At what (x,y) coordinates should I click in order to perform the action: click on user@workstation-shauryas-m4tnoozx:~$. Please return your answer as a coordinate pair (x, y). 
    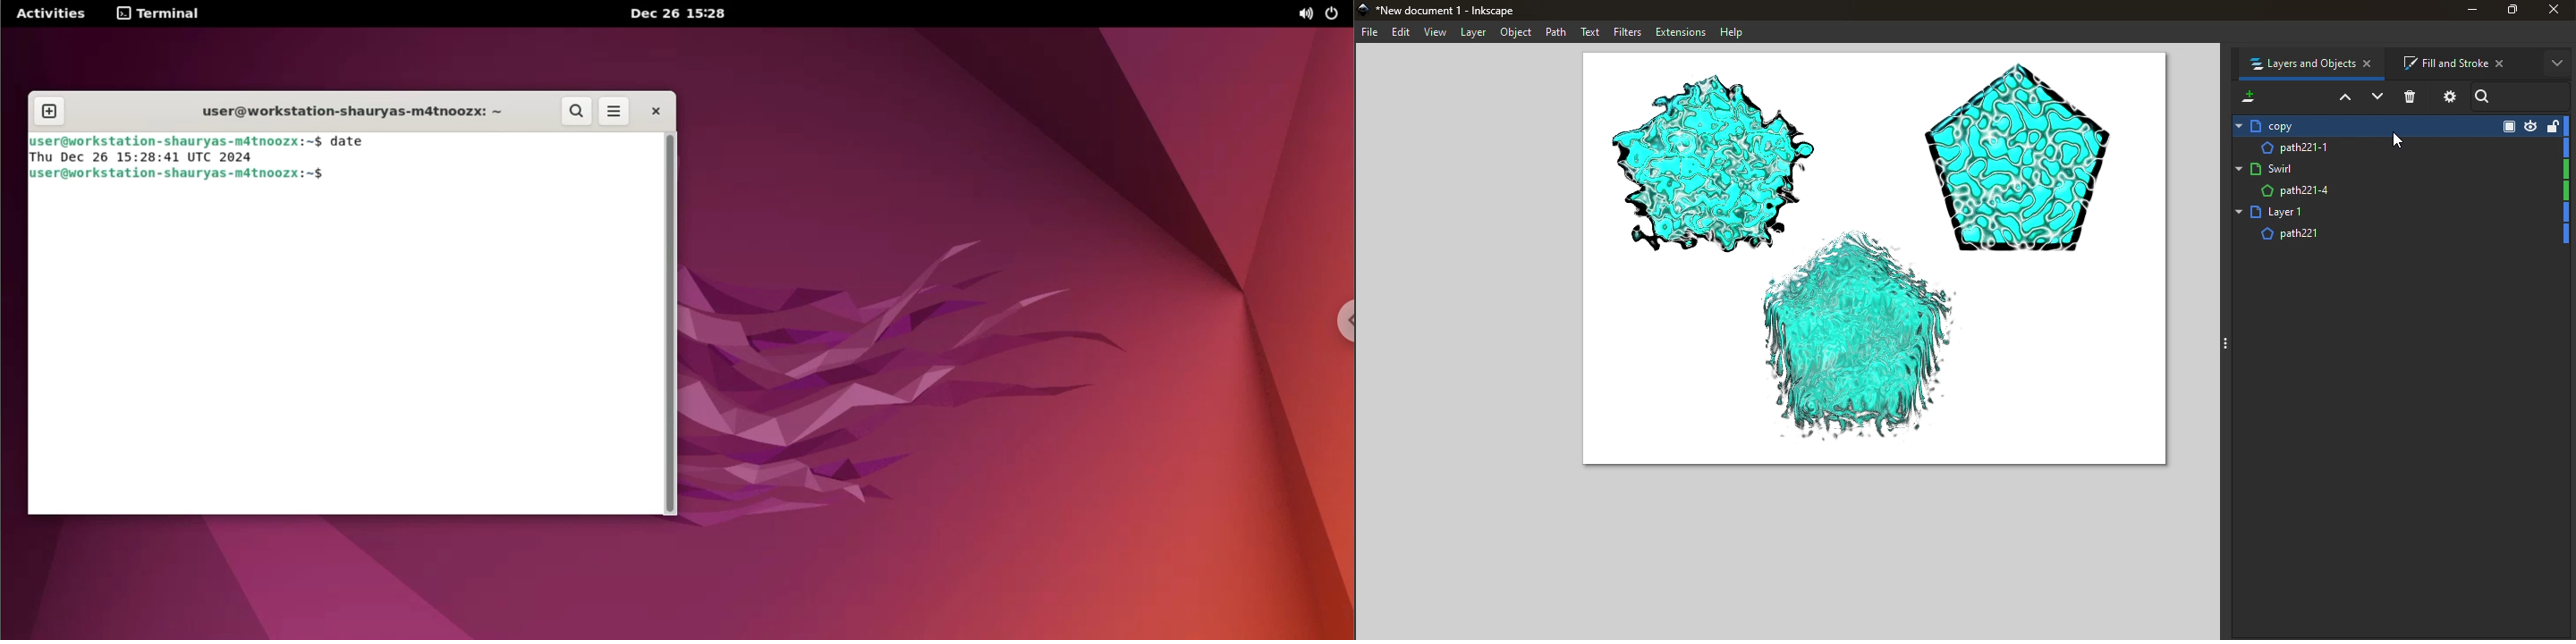
    Looking at the image, I should click on (175, 140).